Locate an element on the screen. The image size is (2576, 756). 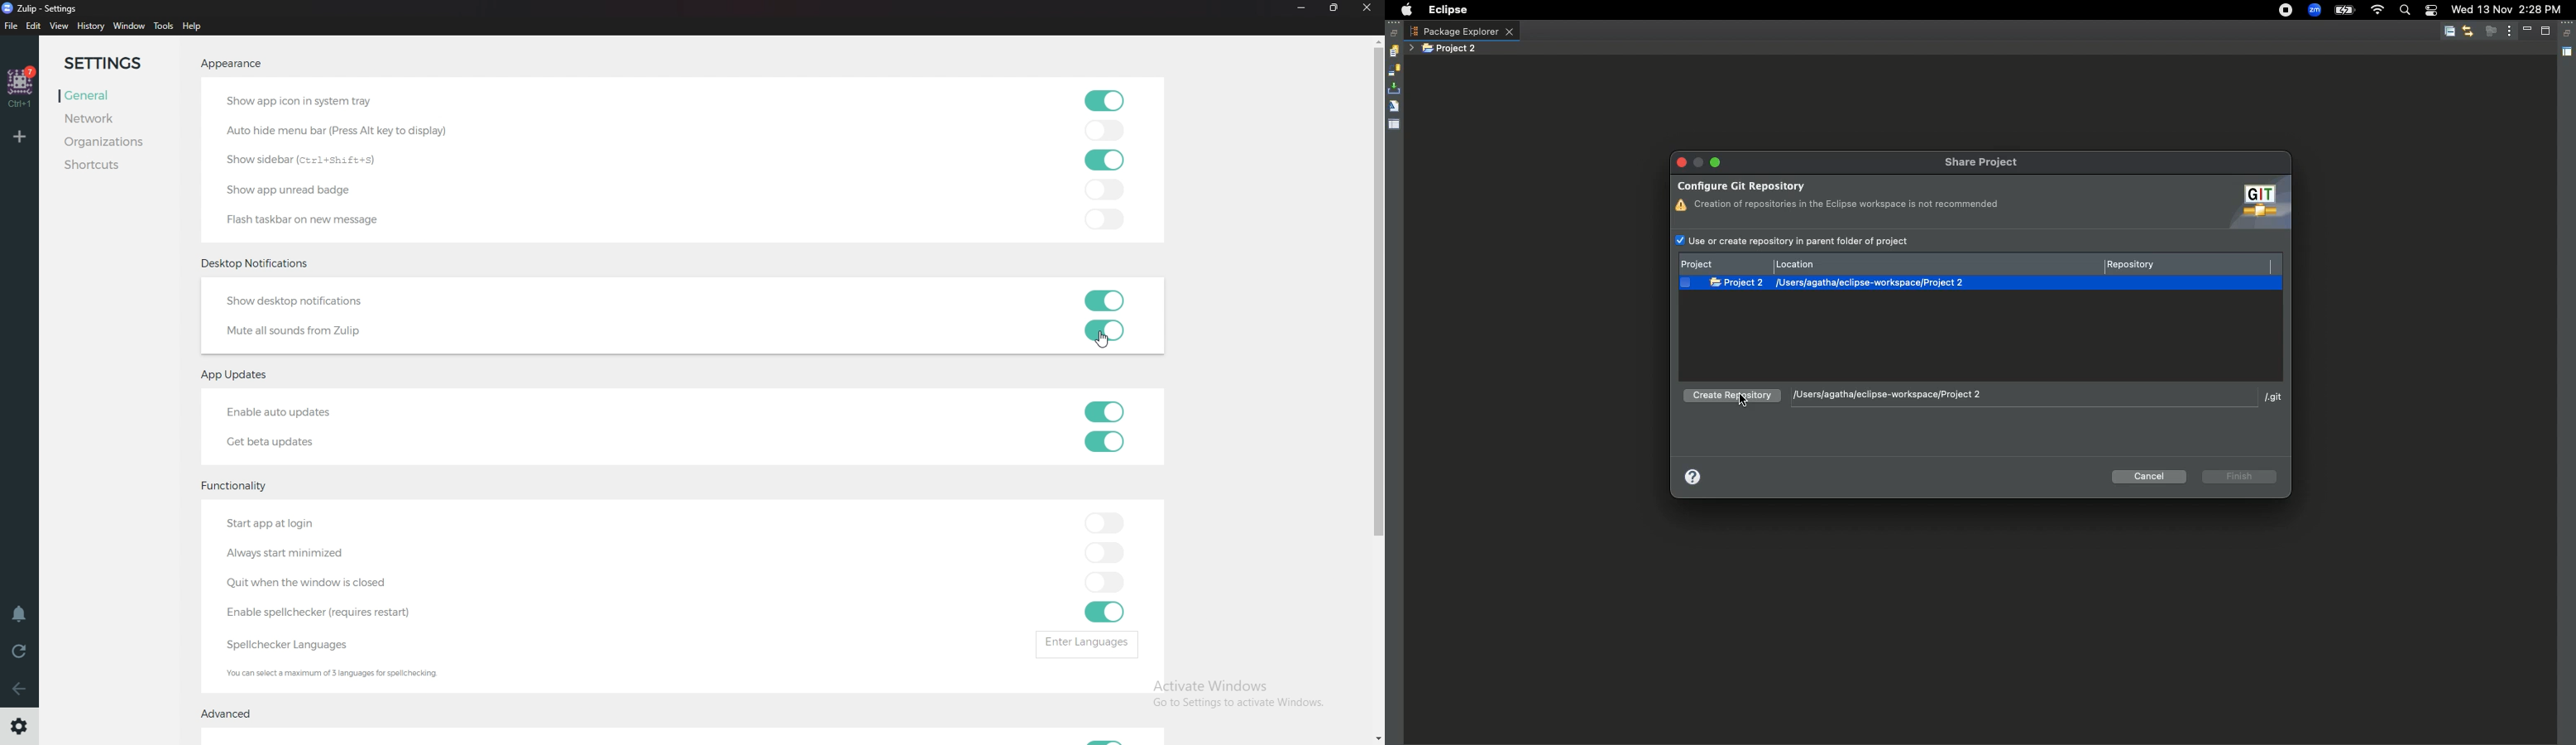
Advanced is located at coordinates (234, 713).